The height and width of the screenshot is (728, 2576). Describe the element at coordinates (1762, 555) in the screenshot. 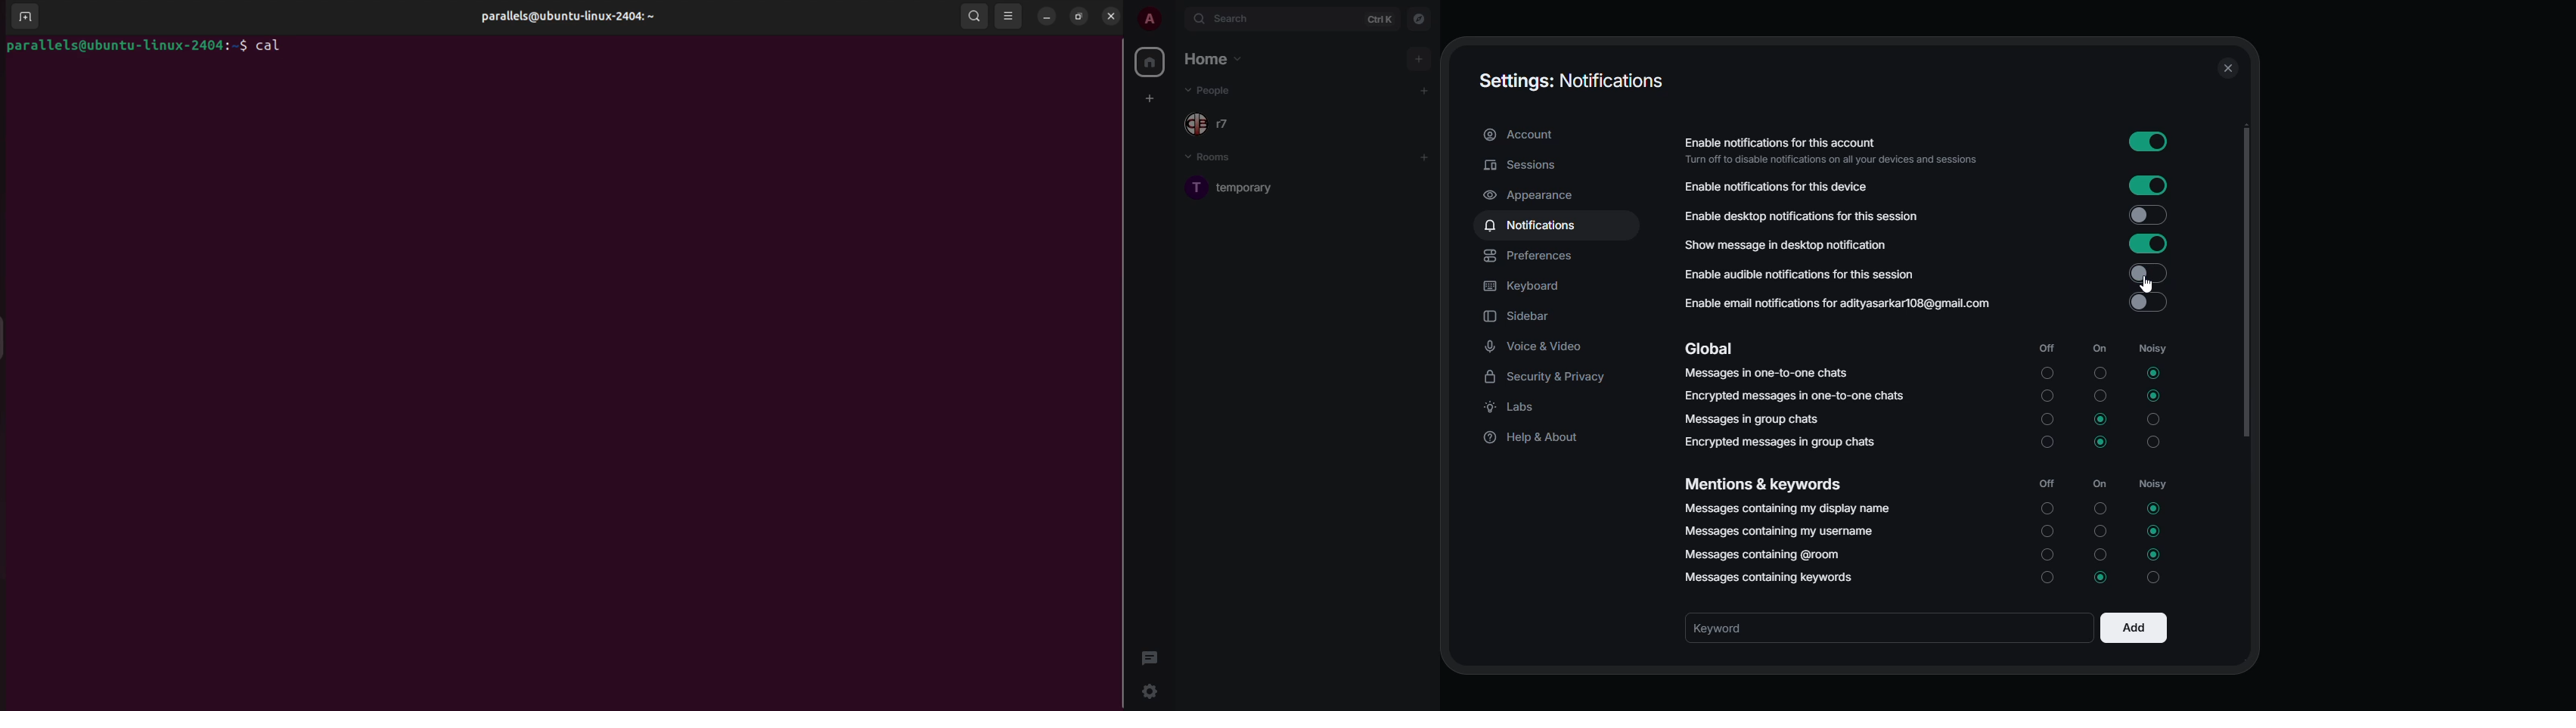

I see `messages containing @room` at that location.